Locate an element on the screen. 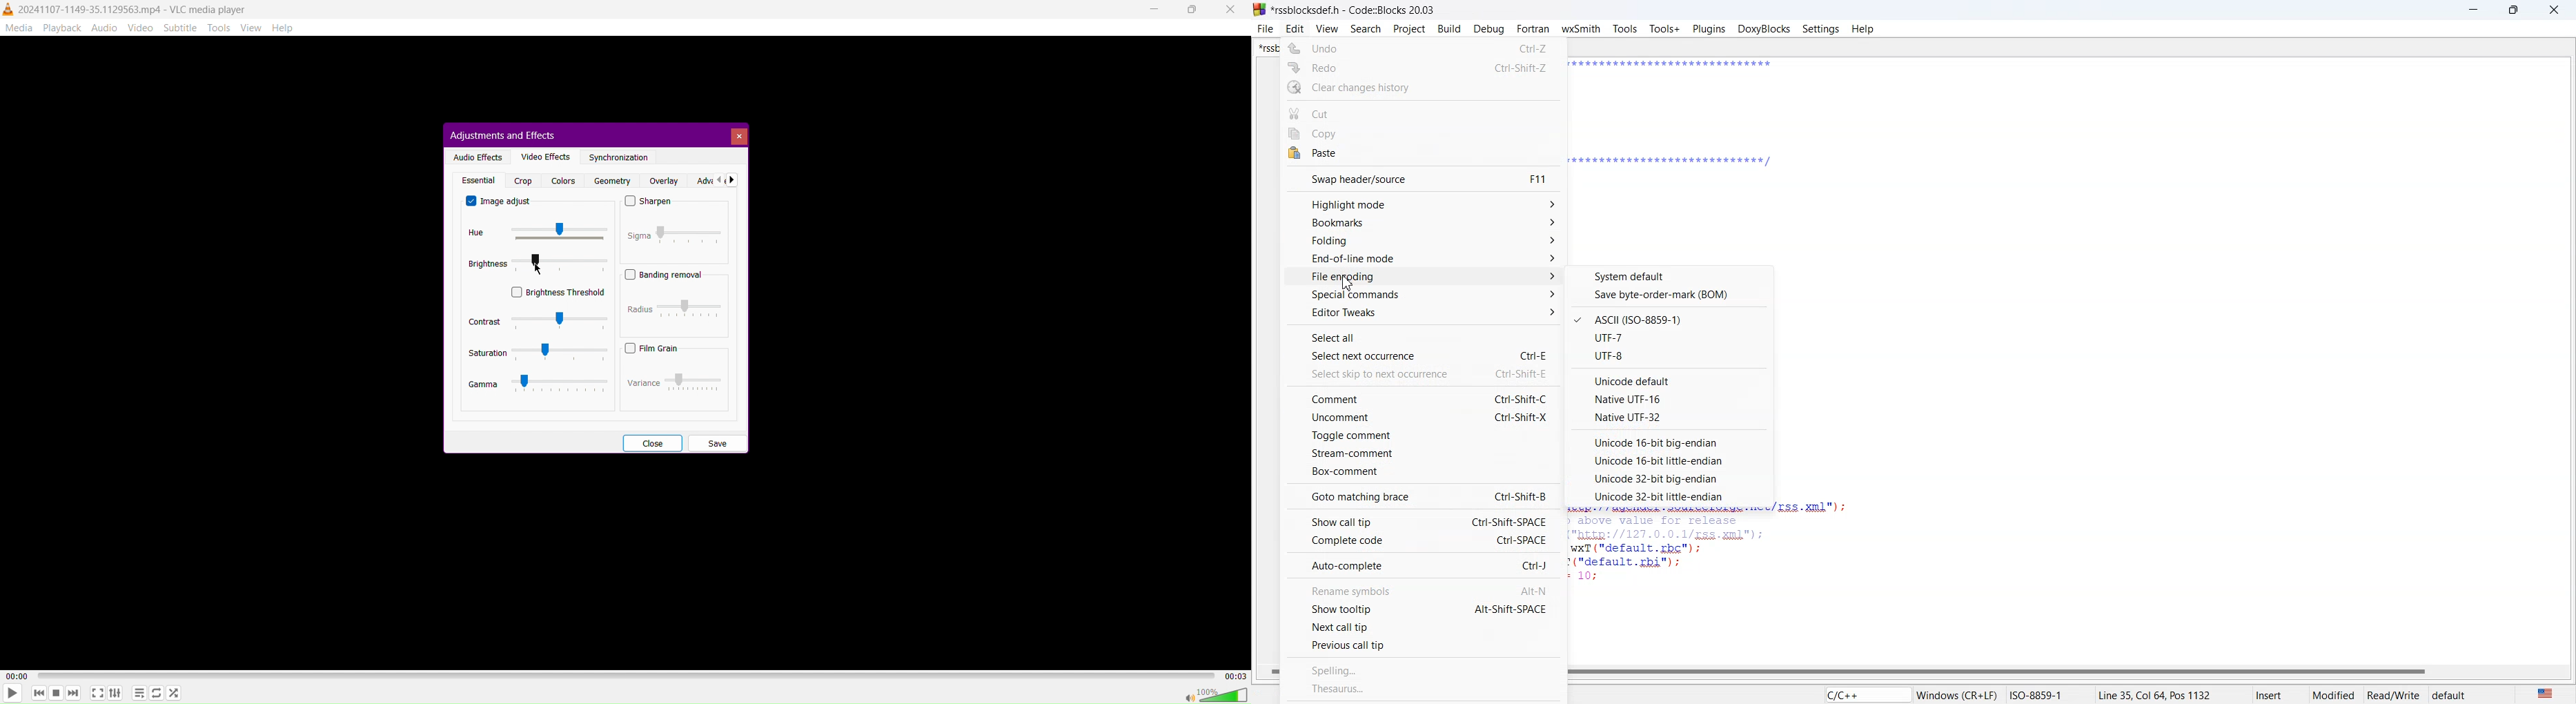 The image size is (2576, 728). Gamma is located at coordinates (539, 384).